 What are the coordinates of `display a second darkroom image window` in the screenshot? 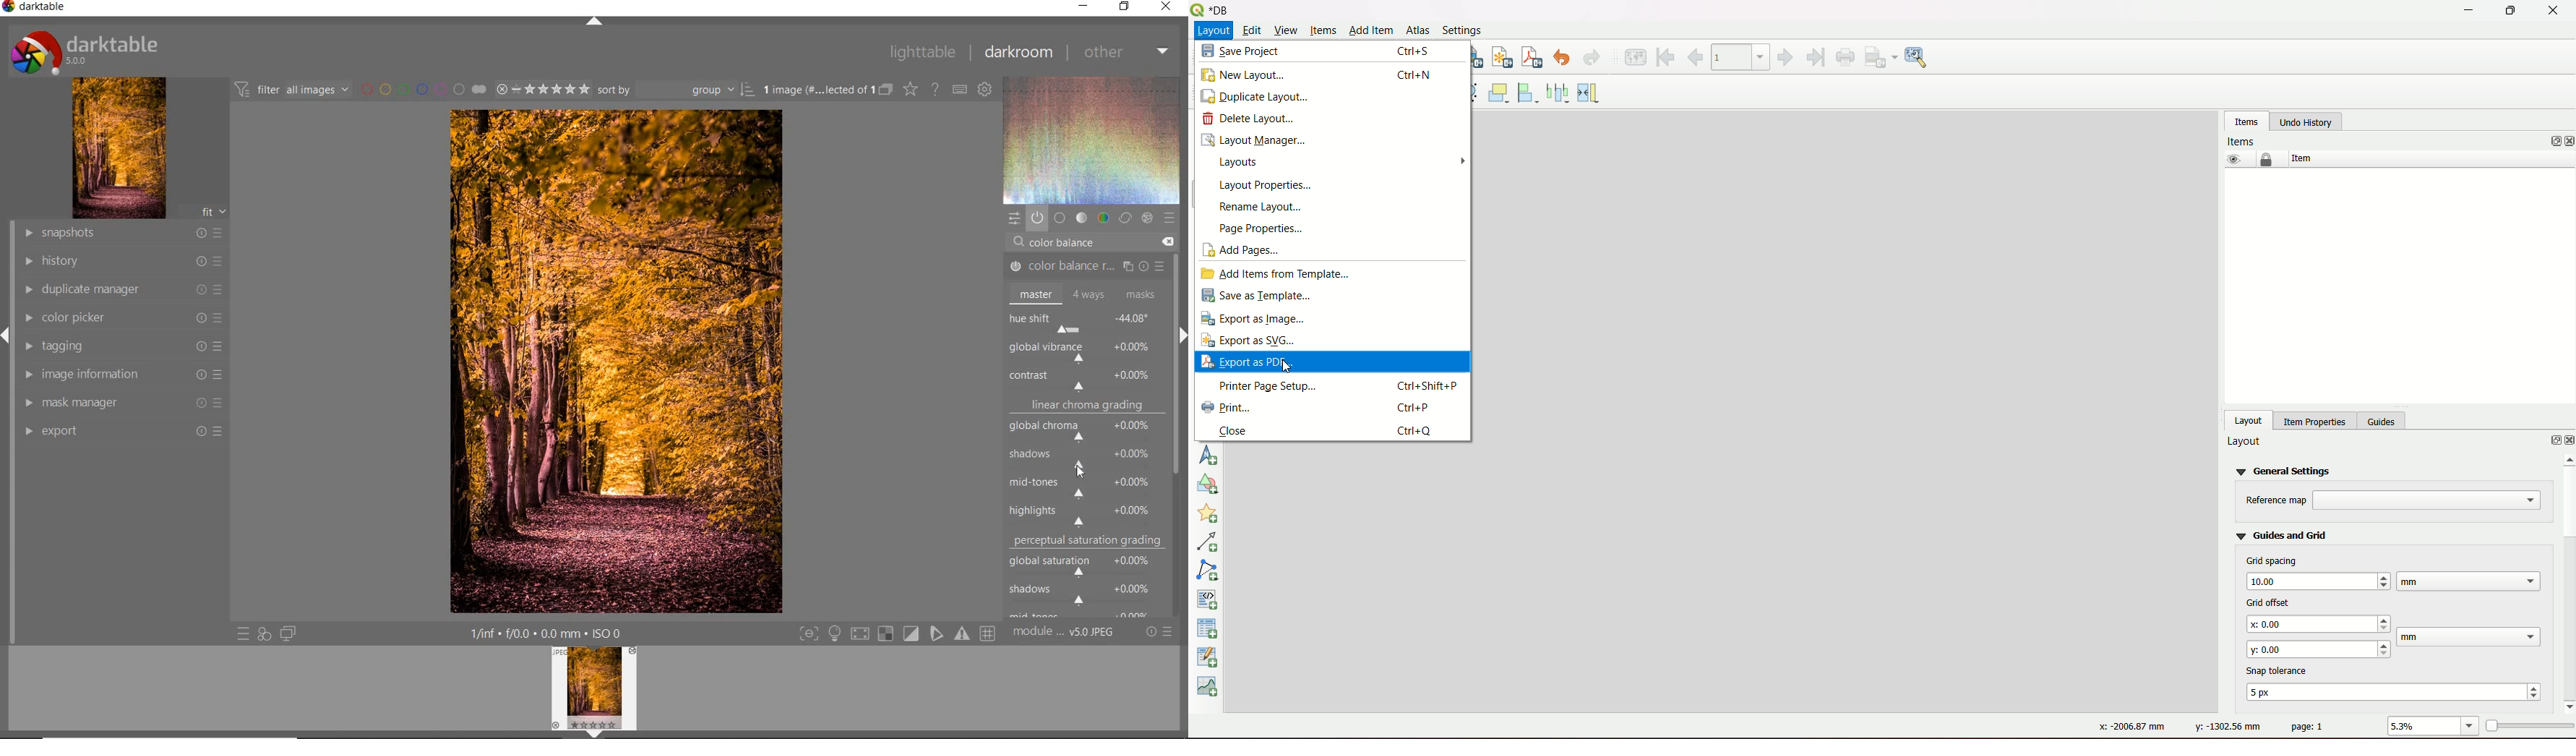 It's located at (285, 634).